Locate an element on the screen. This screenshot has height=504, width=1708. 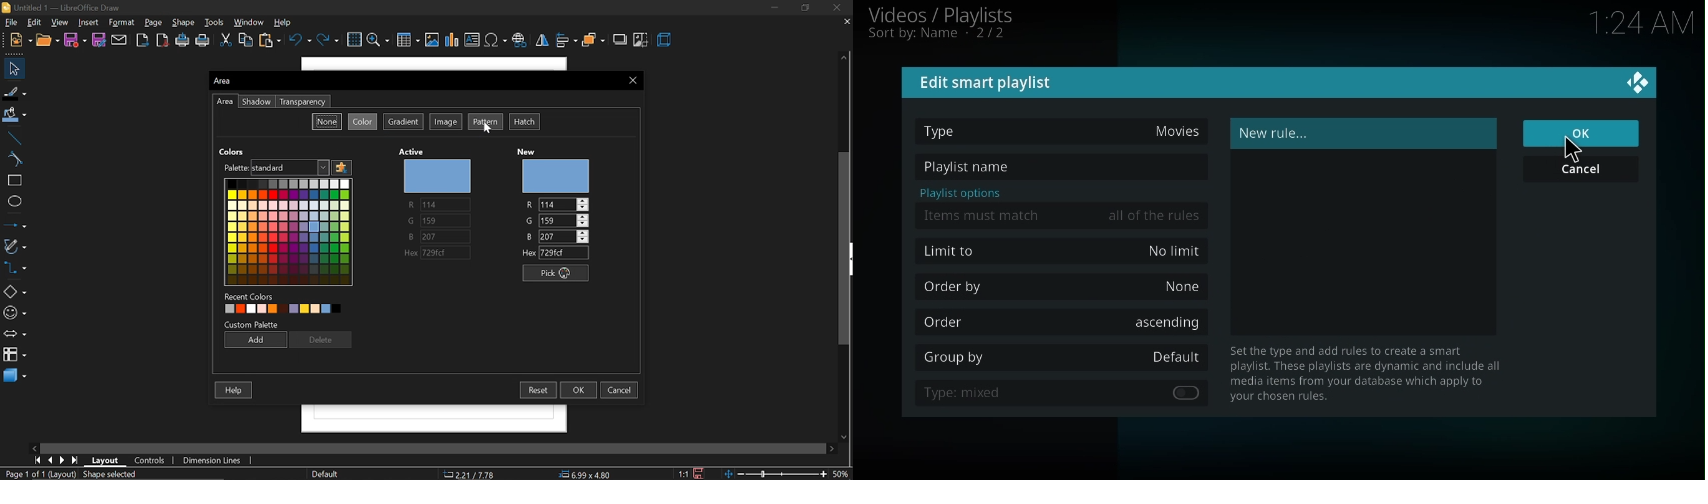
reset is located at coordinates (537, 389).